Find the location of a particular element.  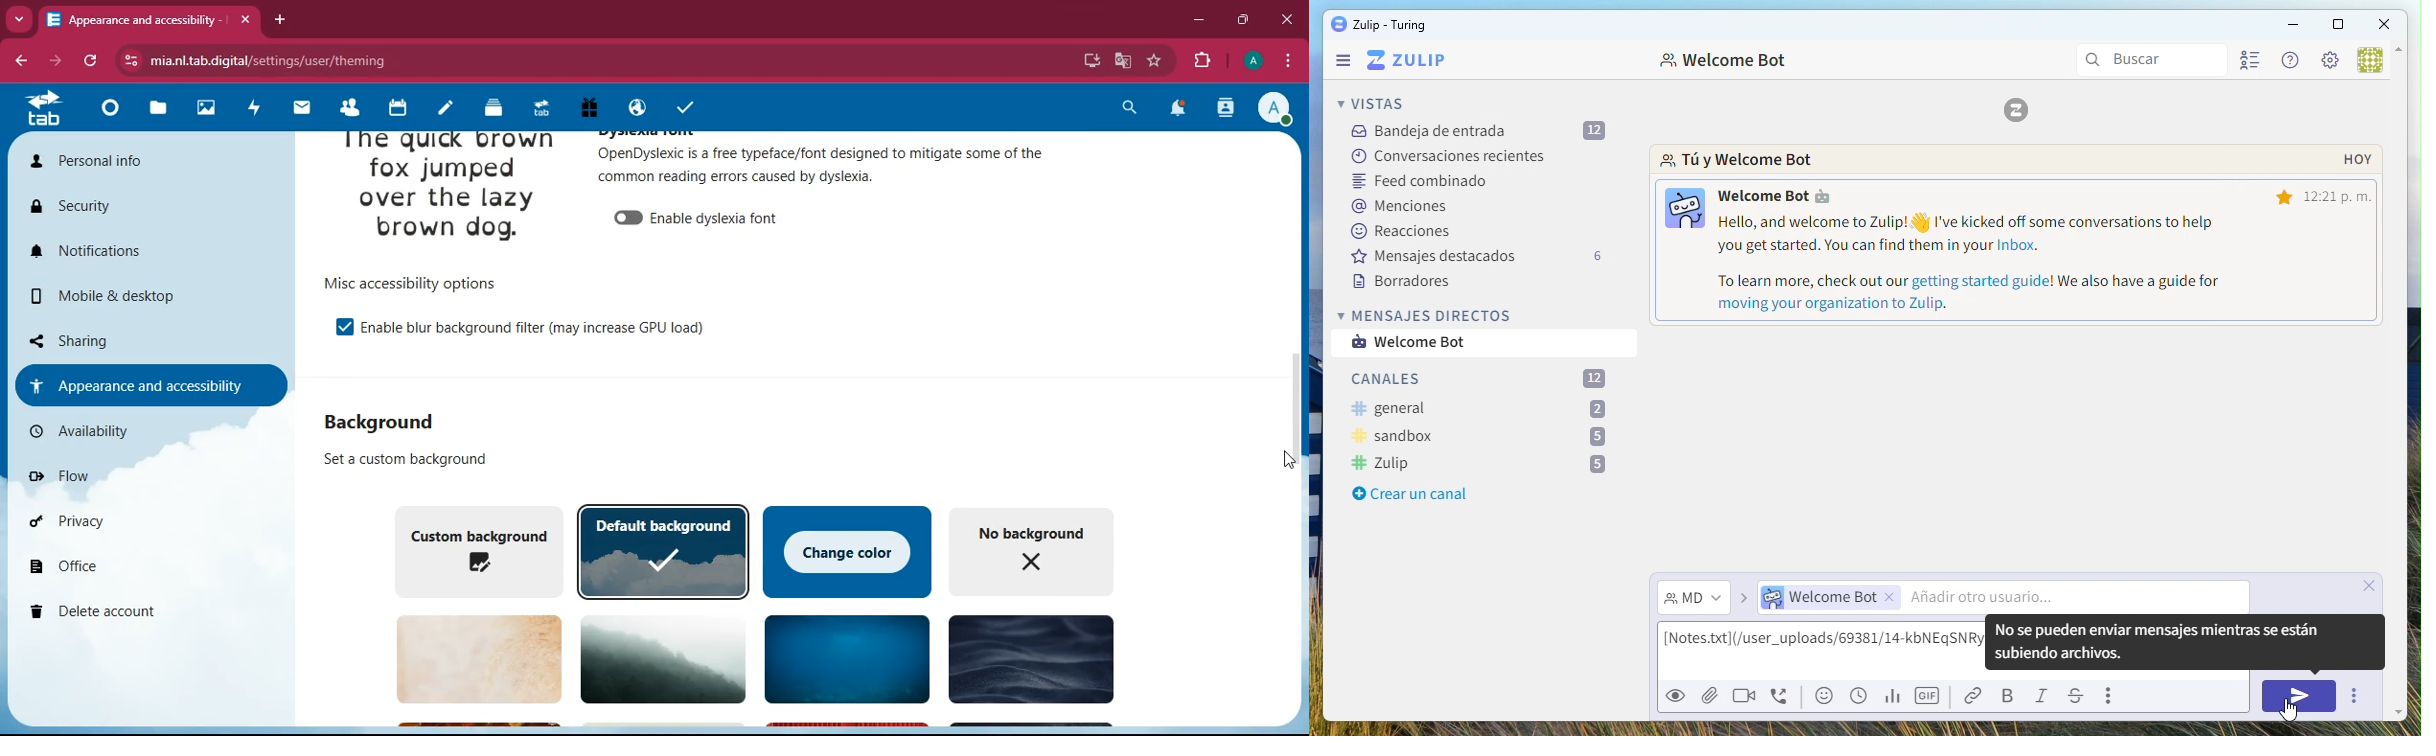

Views is located at coordinates (1375, 103).